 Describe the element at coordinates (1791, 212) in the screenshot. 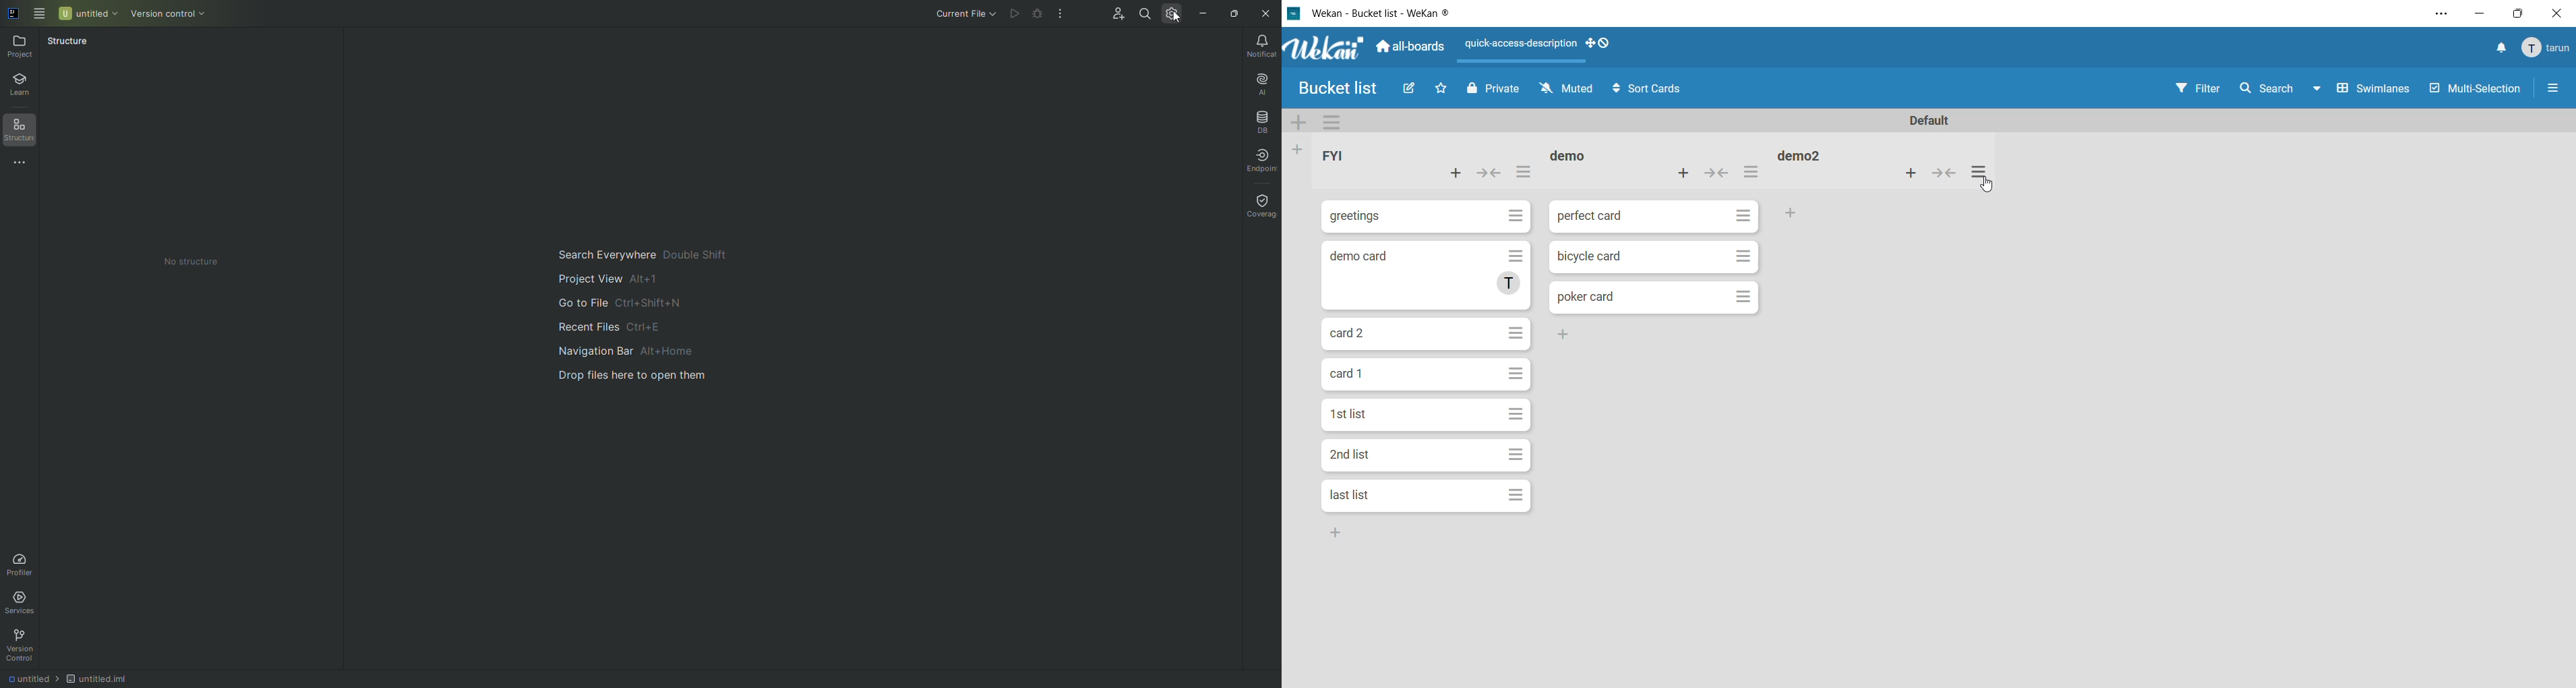

I see `` at that location.